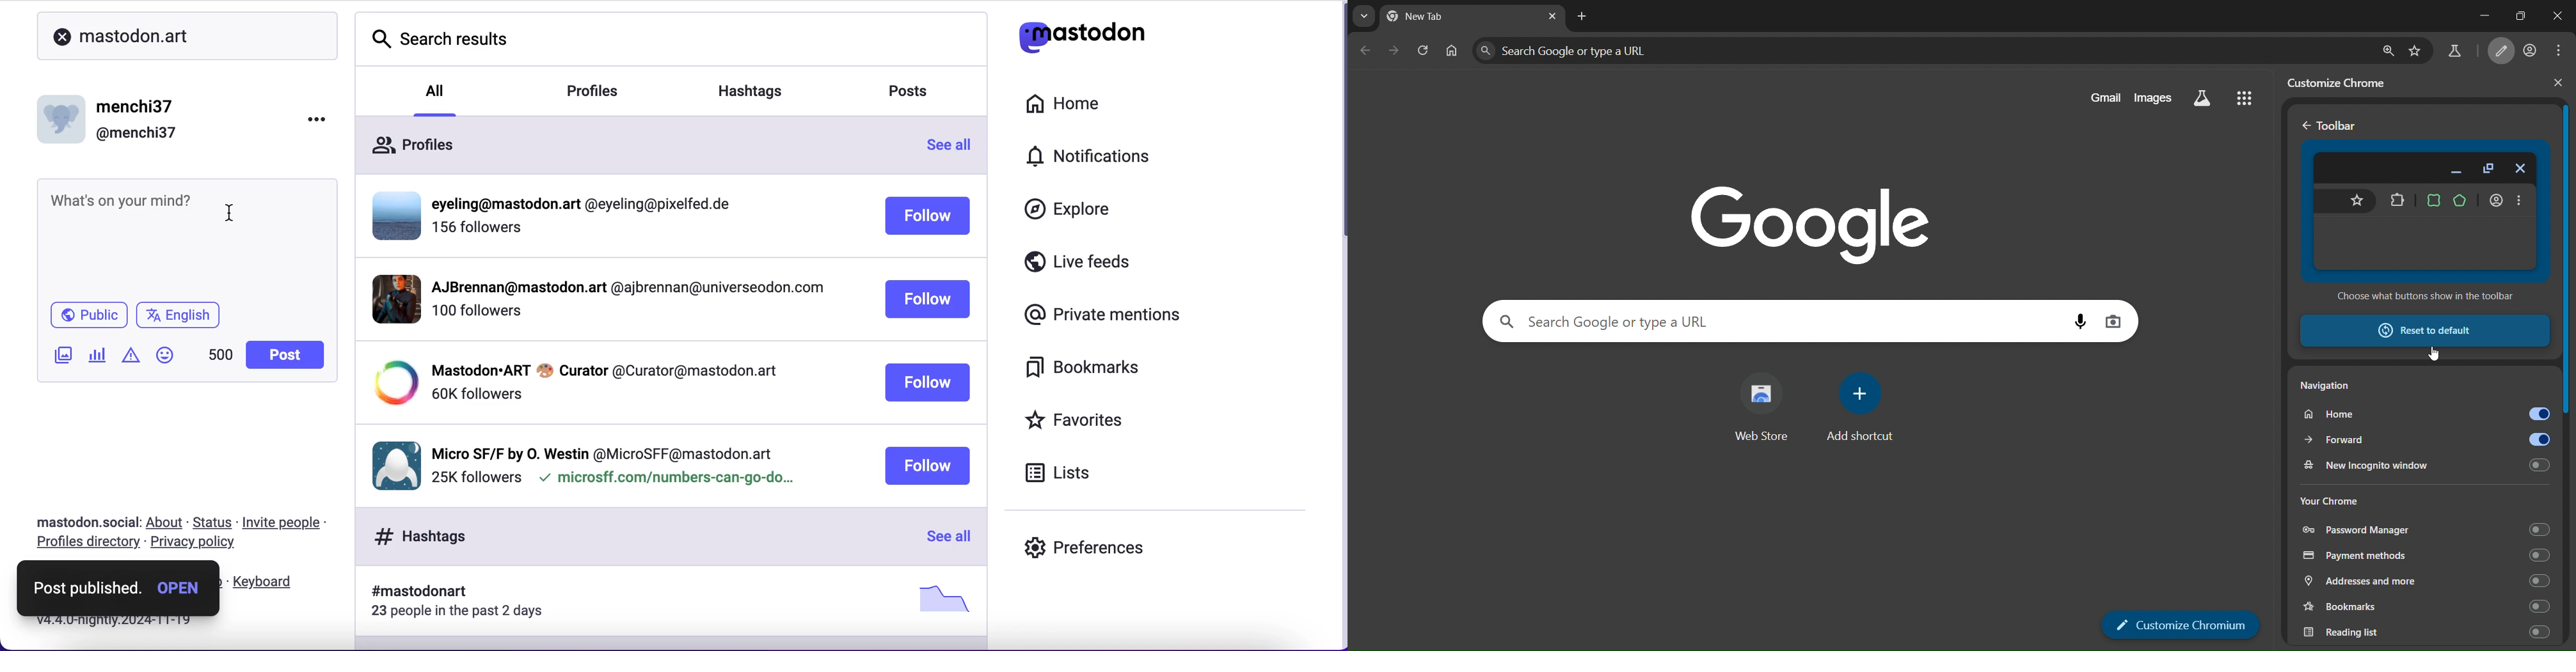  I want to click on minimize, so click(2479, 11).